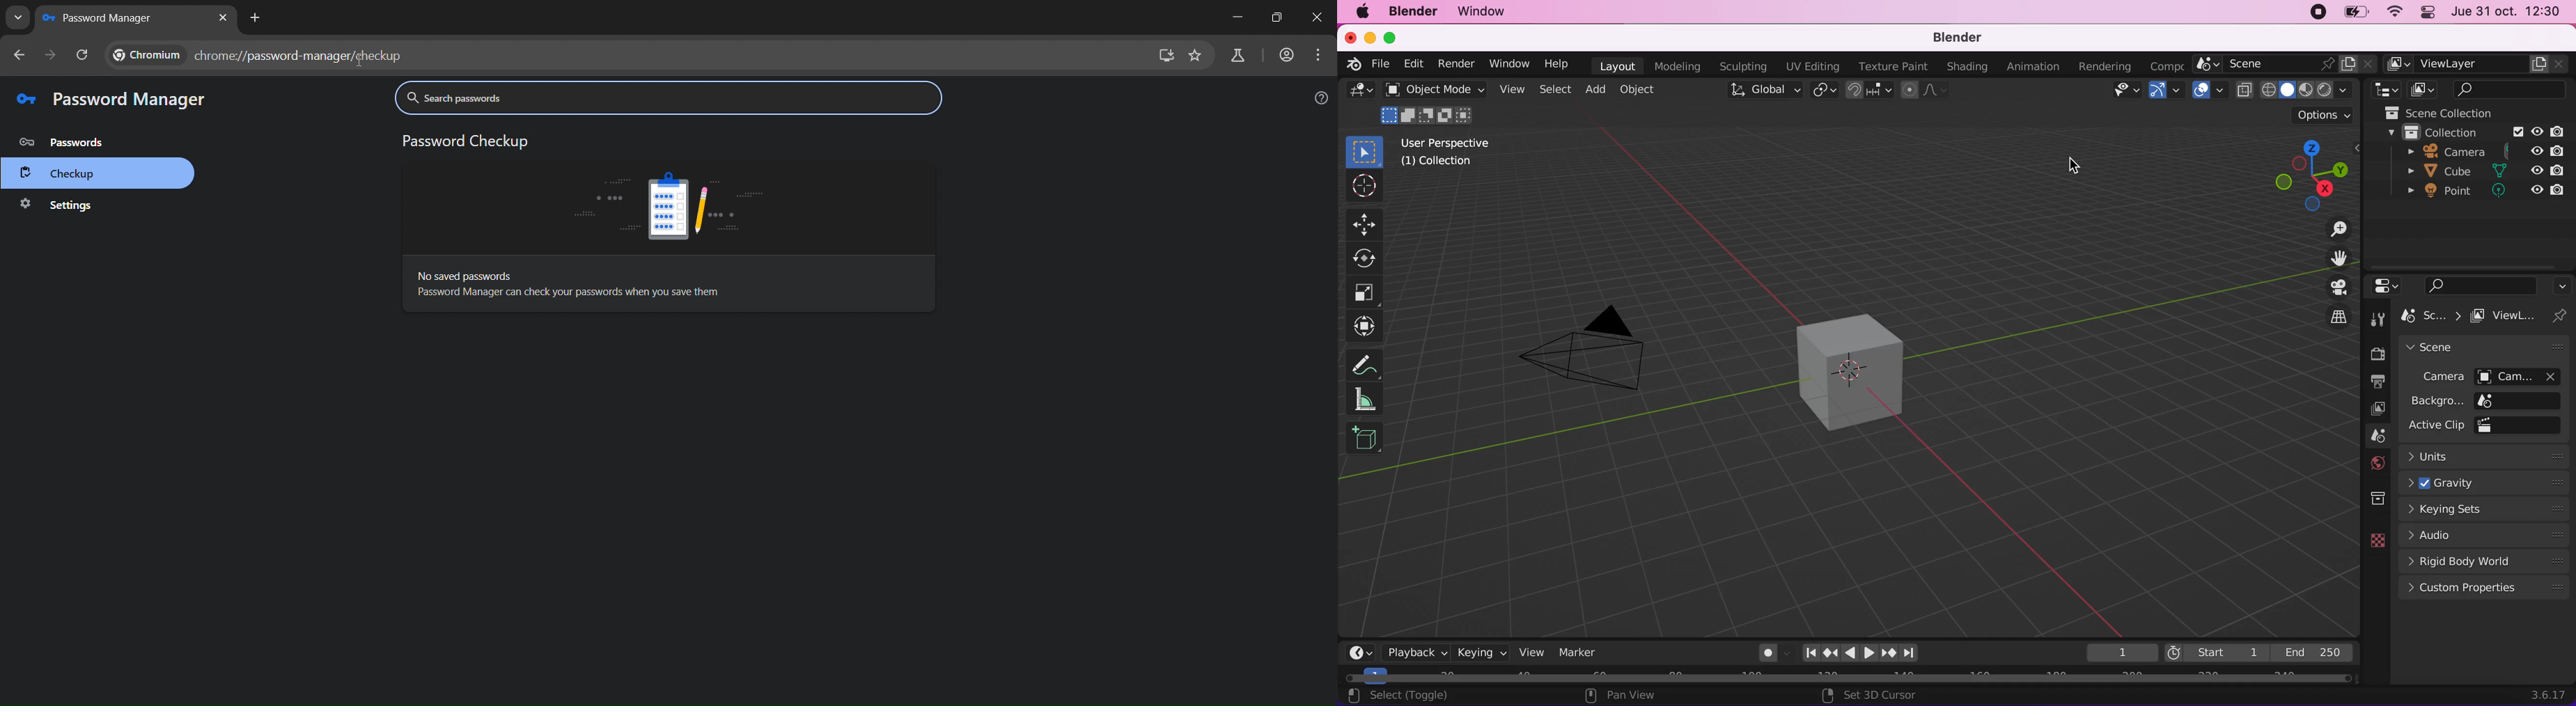 The height and width of the screenshot is (728, 2576). What do you see at coordinates (1273, 17) in the screenshot?
I see `restore down` at bounding box center [1273, 17].